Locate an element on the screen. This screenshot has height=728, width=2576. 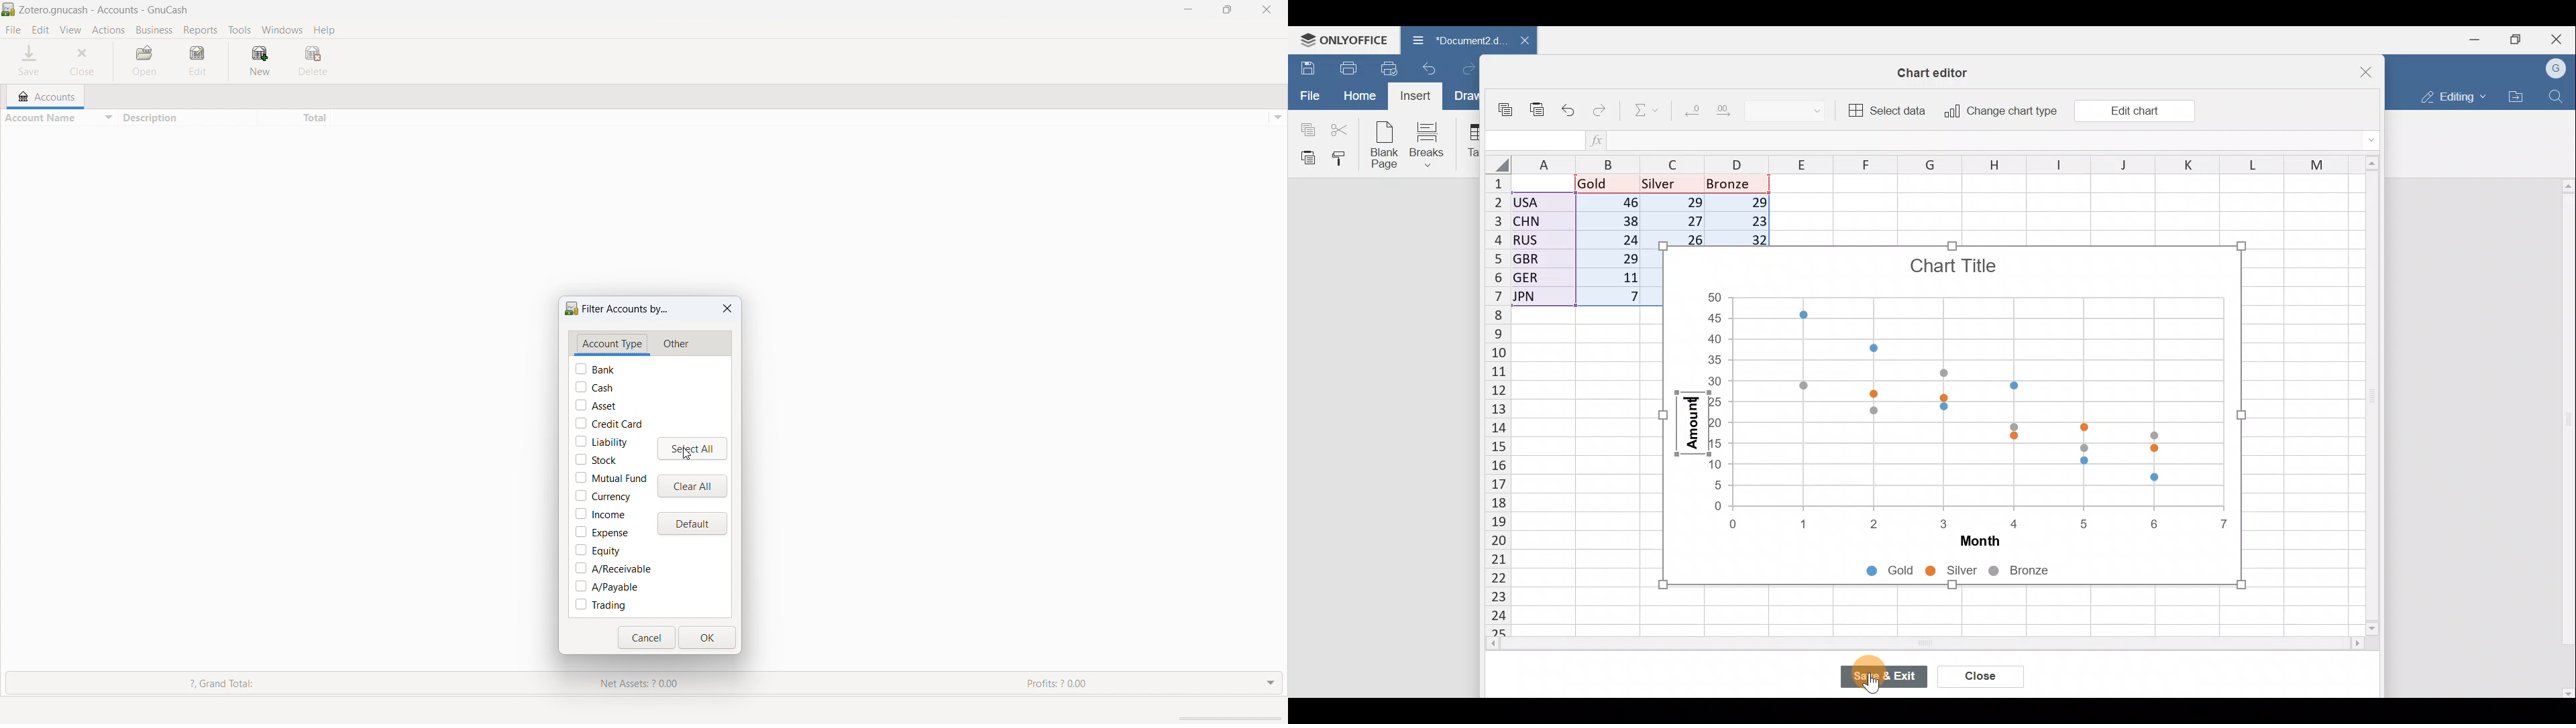
Close document is located at coordinates (1517, 42).